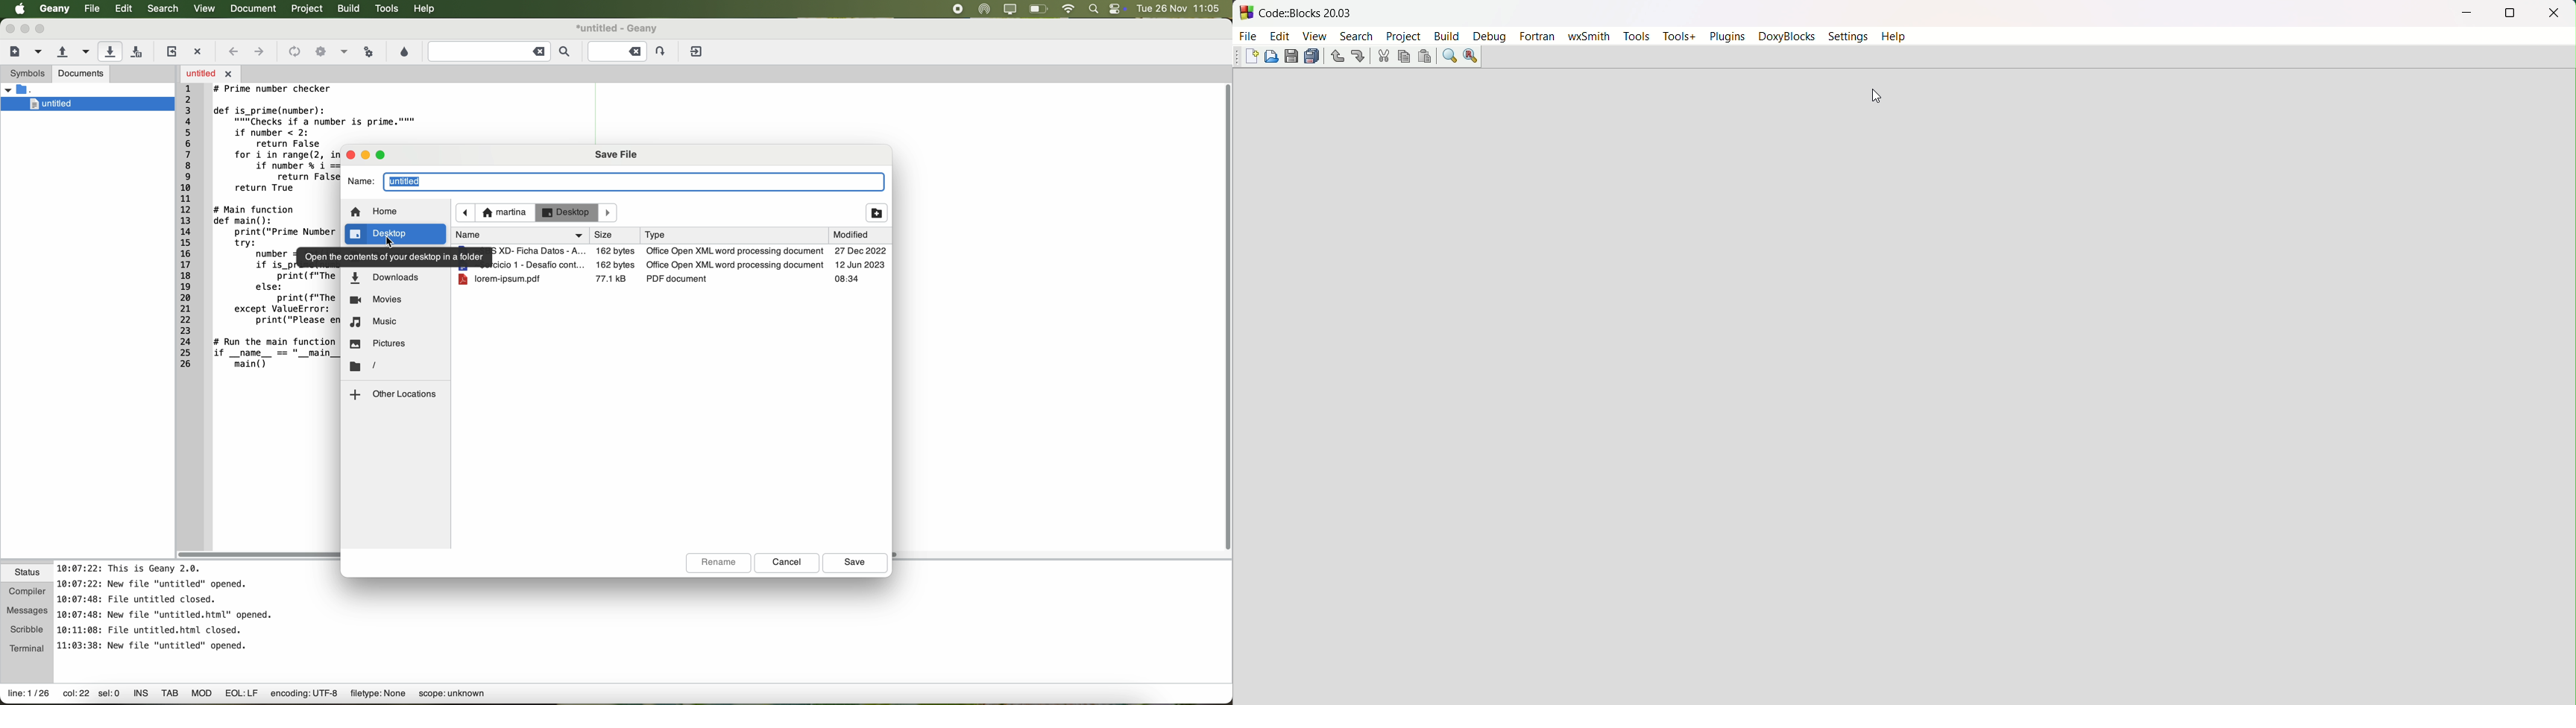  What do you see at coordinates (90, 8) in the screenshot?
I see `file` at bounding box center [90, 8].